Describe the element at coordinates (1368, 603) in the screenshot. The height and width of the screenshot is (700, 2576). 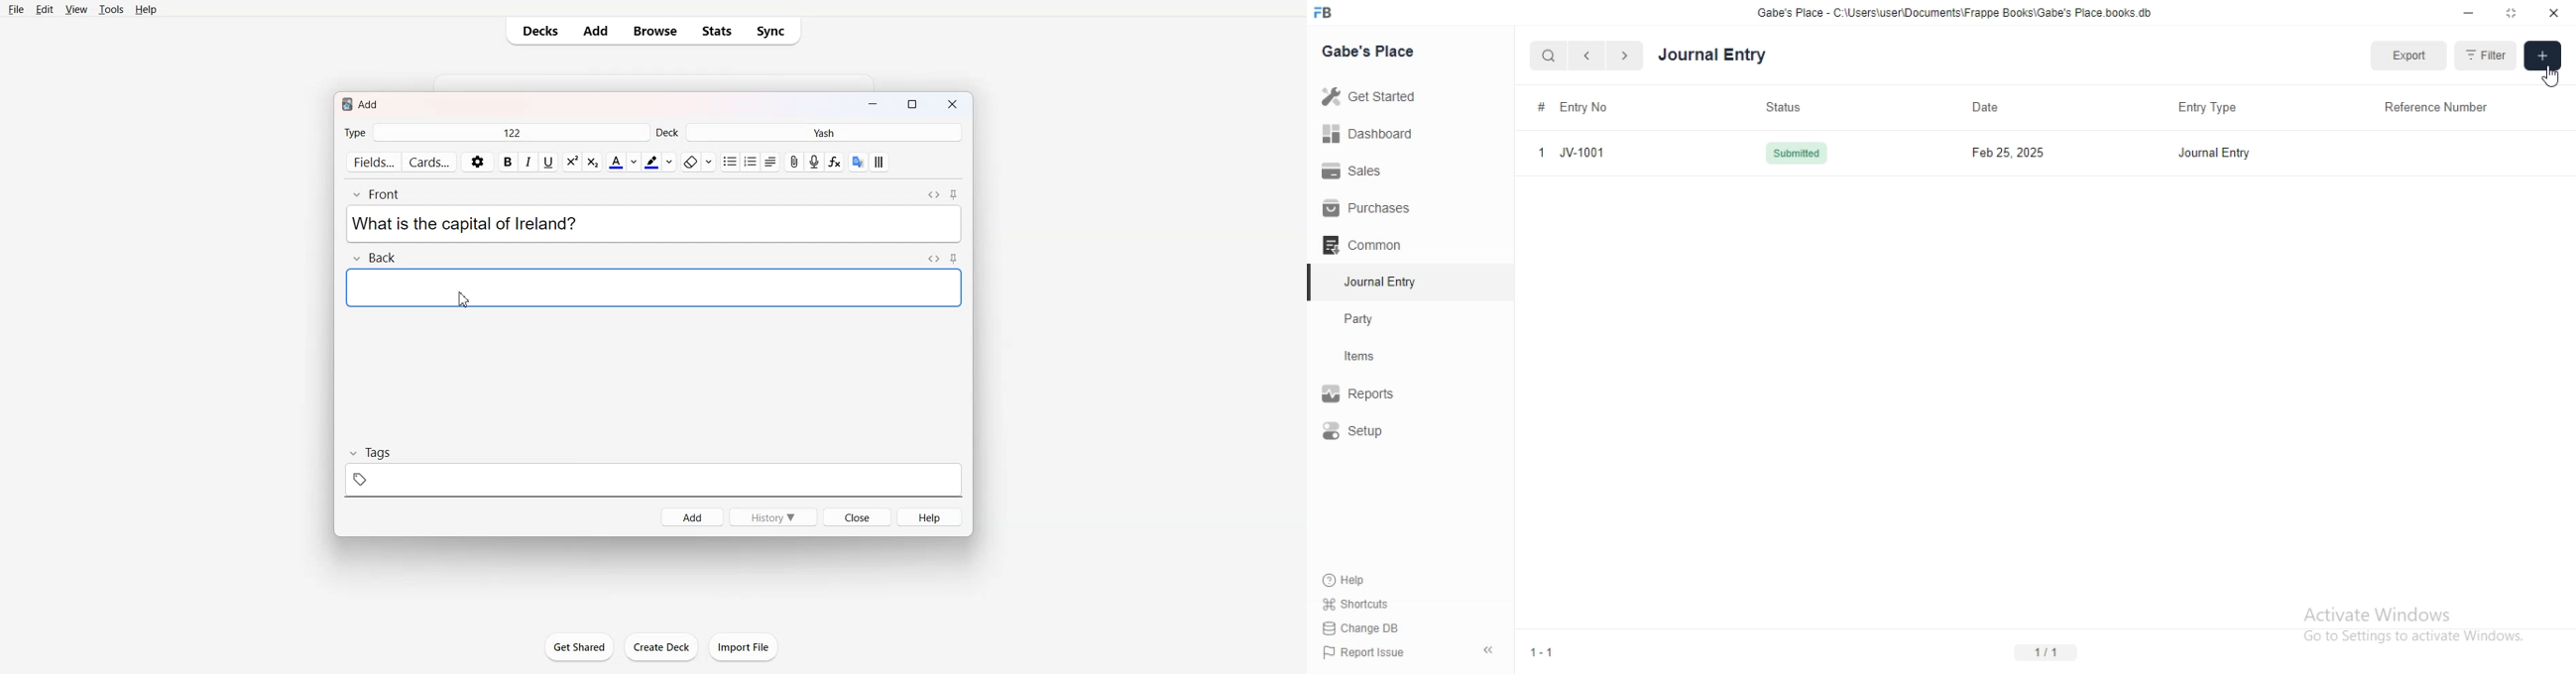
I see `shortcuts` at that location.